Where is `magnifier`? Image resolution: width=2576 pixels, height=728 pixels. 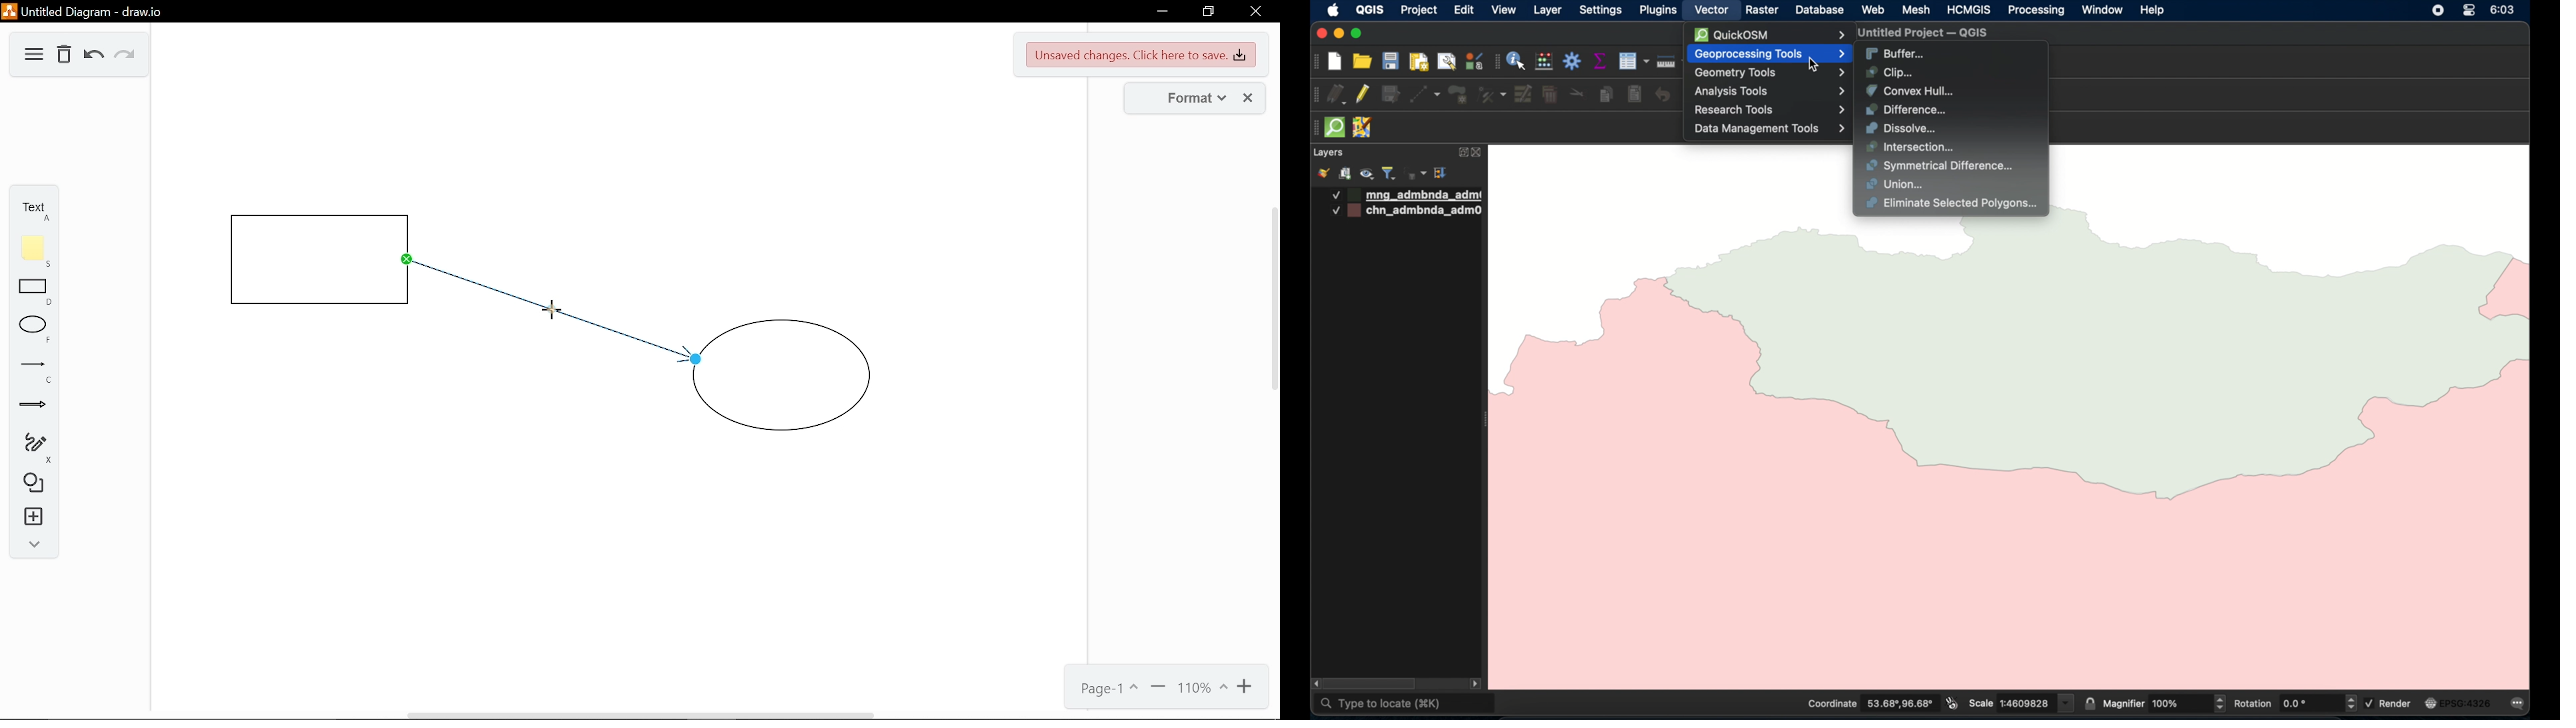 magnifier is located at coordinates (2164, 703).